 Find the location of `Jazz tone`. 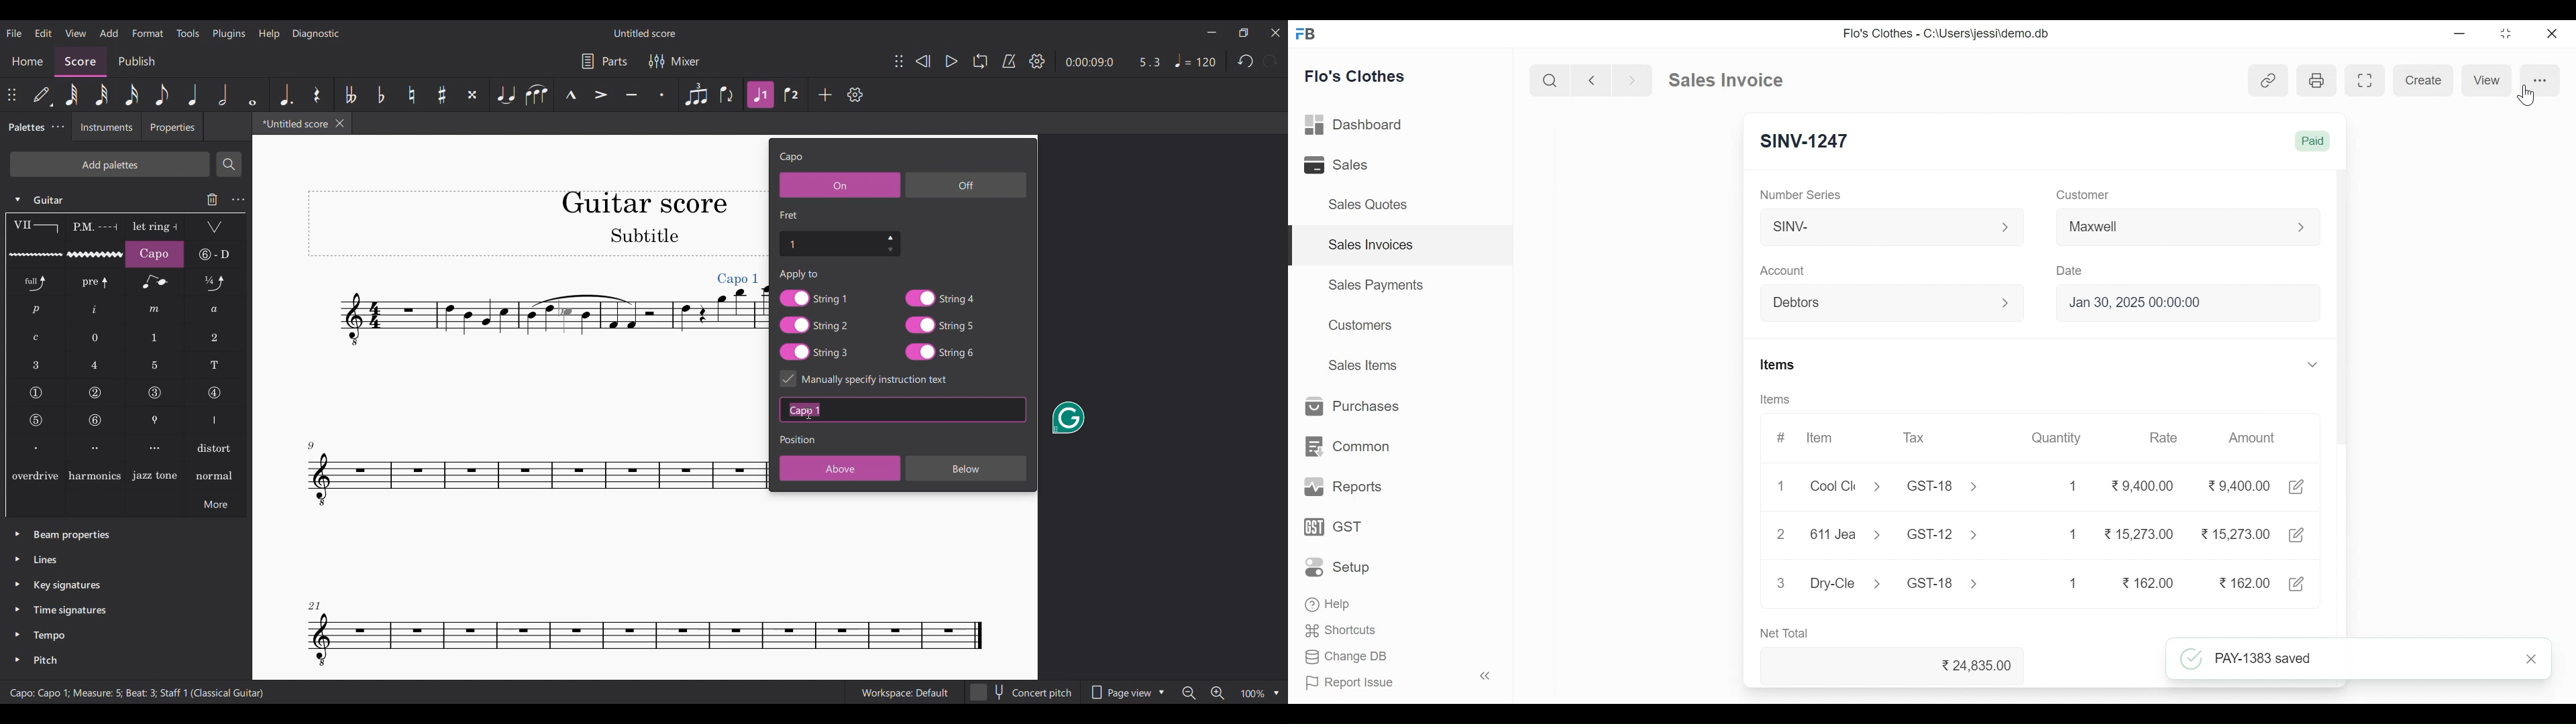

Jazz tone is located at coordinates (155, 475).